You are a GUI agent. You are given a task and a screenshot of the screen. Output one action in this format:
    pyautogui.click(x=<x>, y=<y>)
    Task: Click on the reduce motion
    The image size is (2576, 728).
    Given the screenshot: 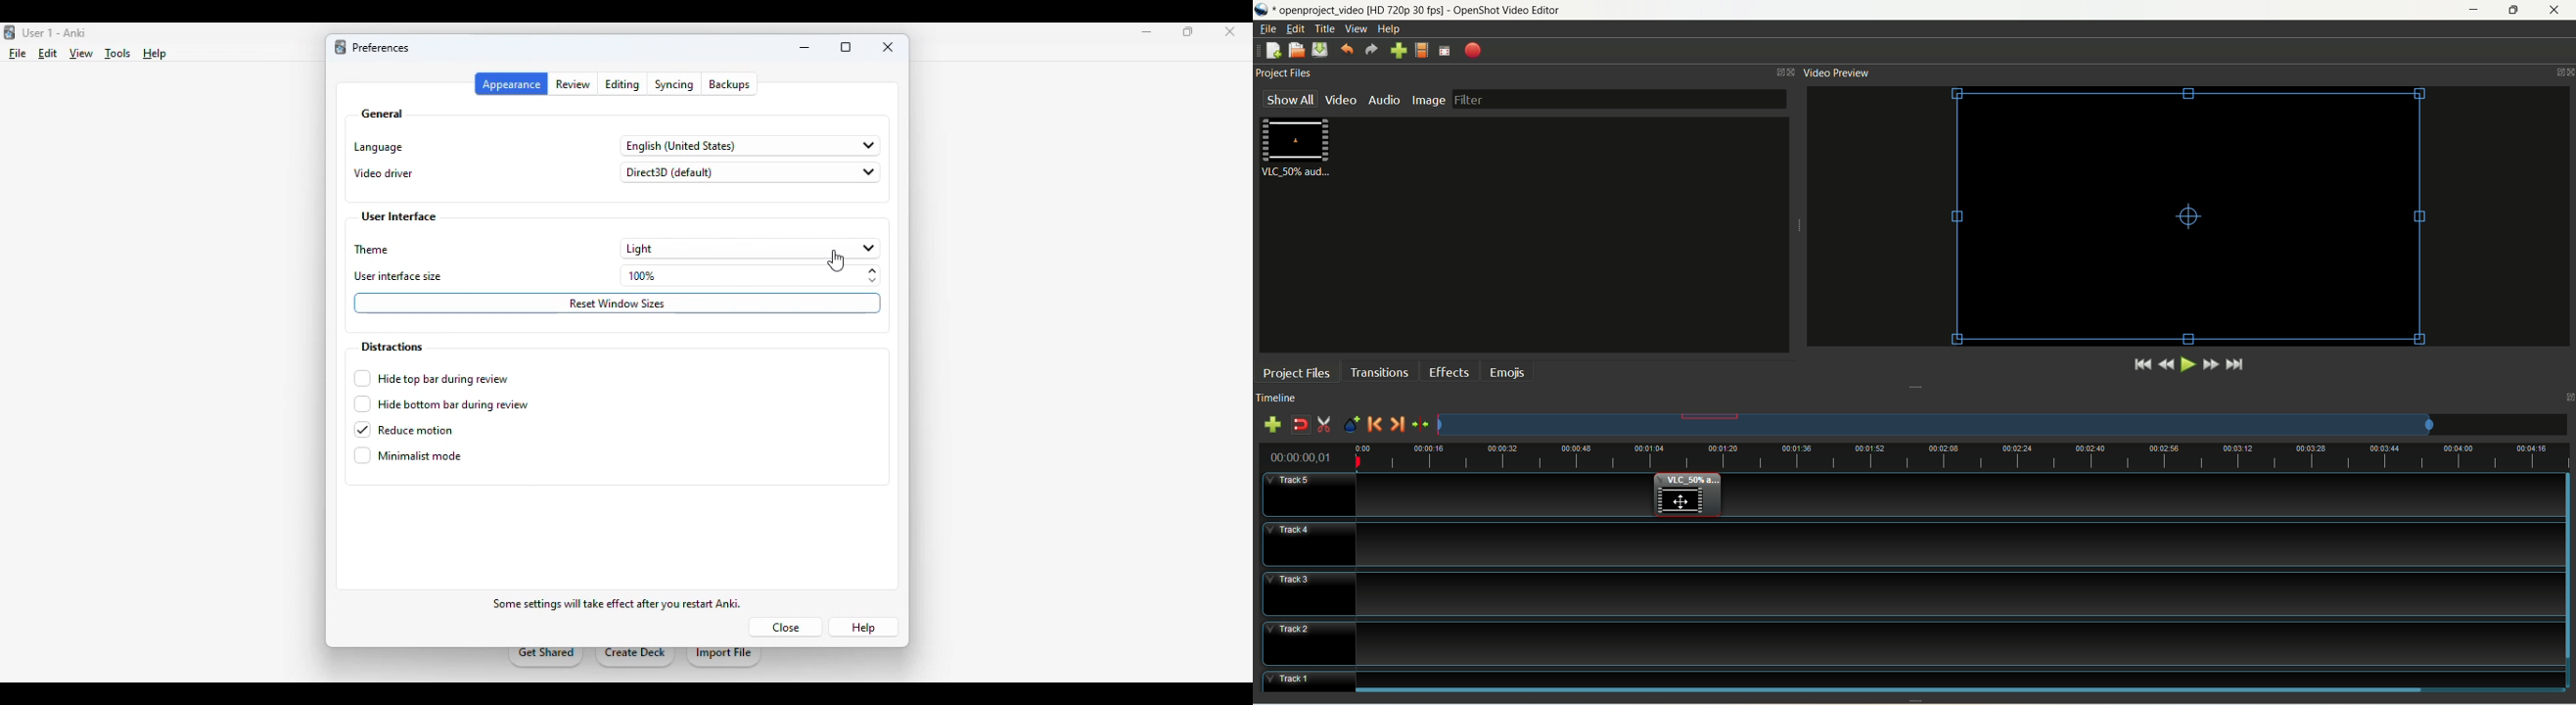 What is the action you would take?
    pyautogui.click(x=404, y=430)
    